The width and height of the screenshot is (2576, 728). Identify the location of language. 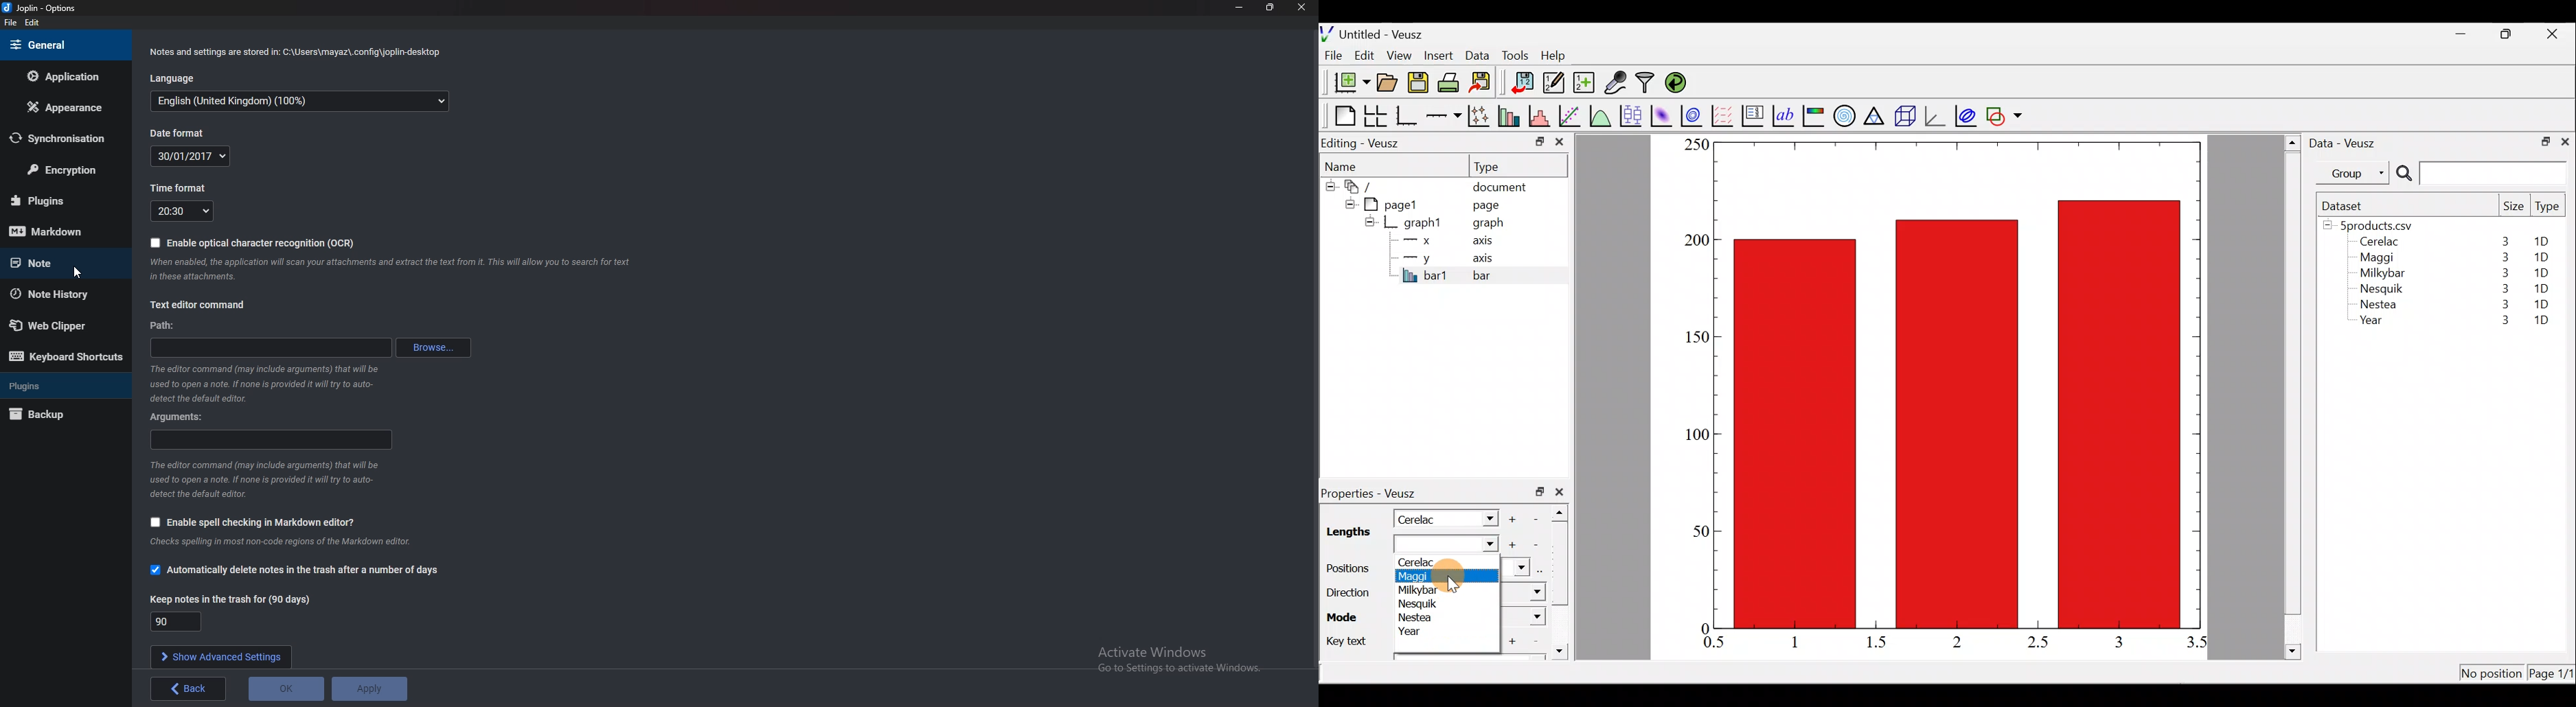
(301, 101).